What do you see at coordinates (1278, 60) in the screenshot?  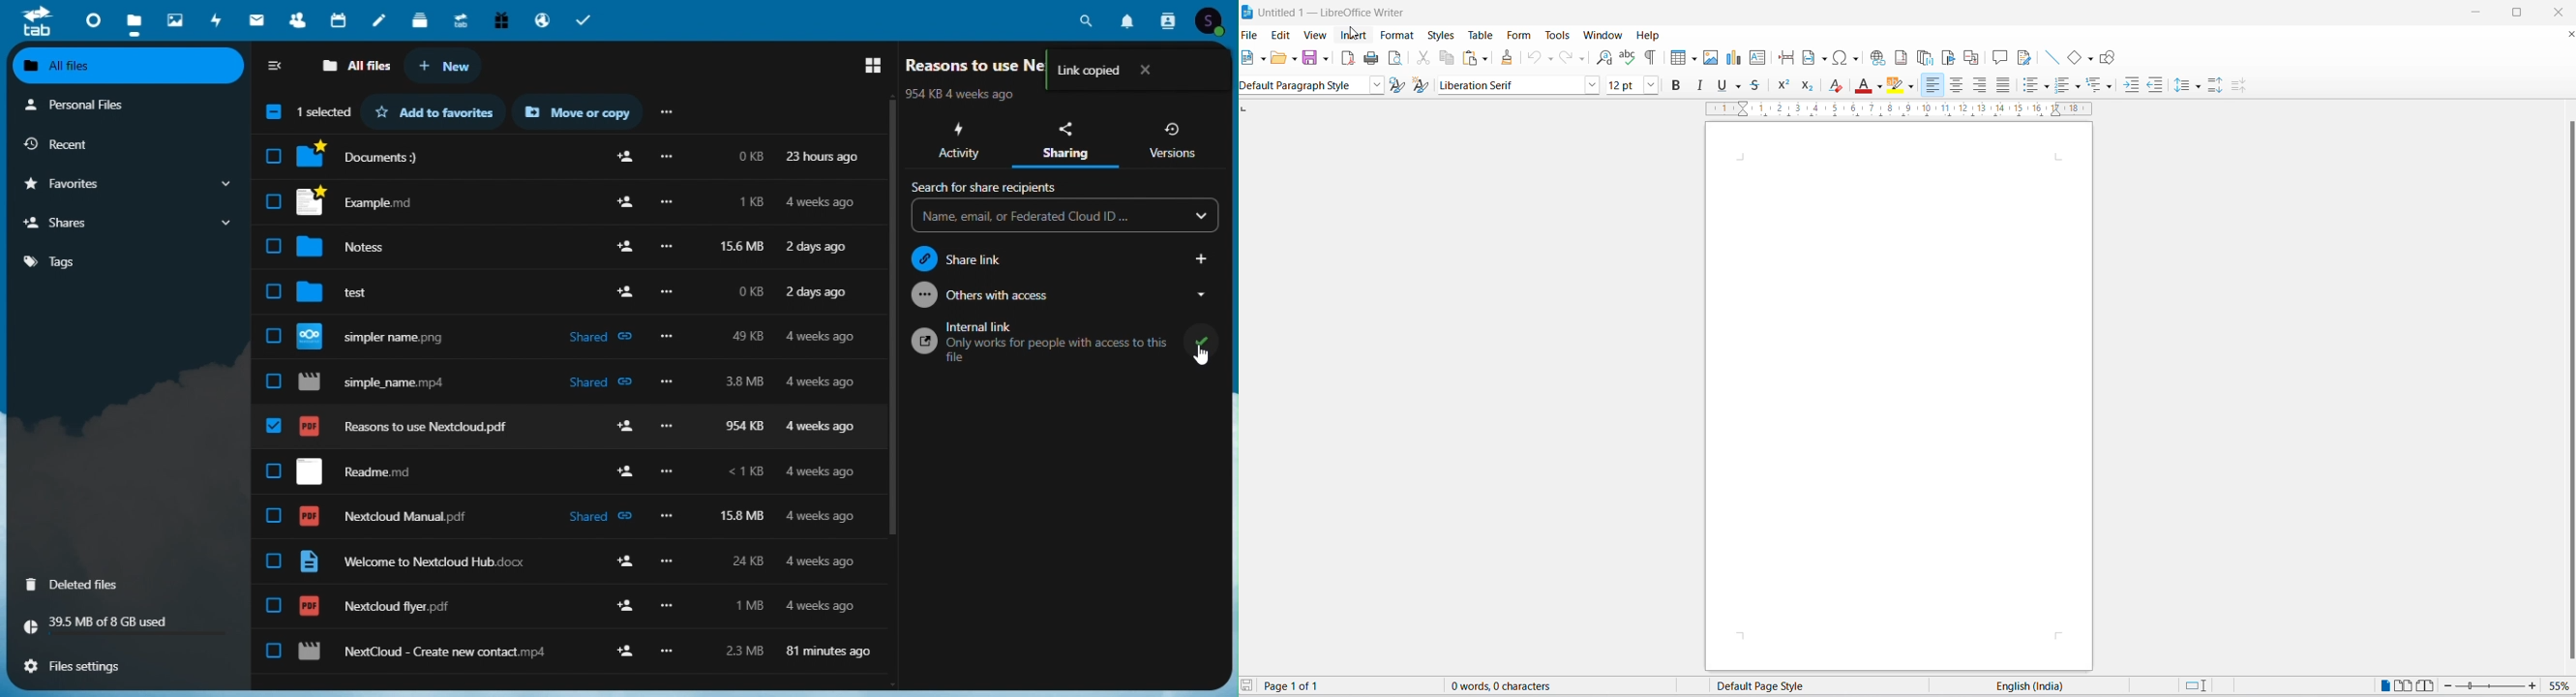 I see `open ` at bounding box center [1278, 60].